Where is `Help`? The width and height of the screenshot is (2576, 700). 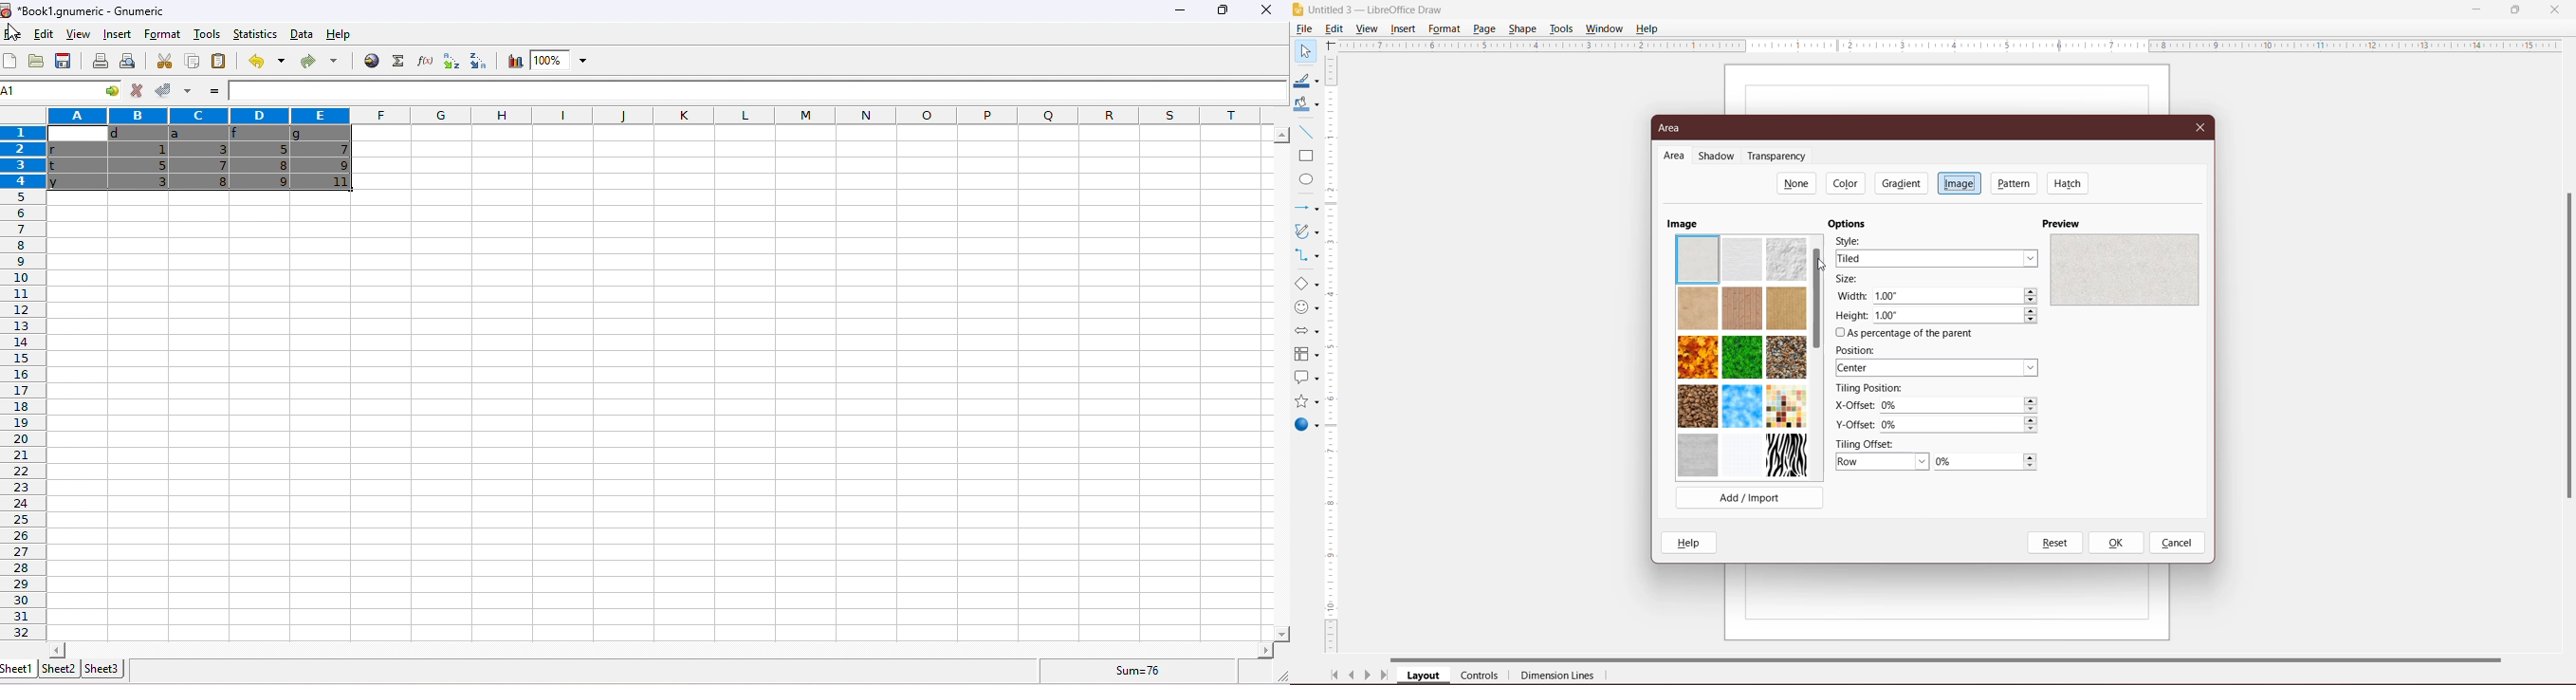
Help is located at coordinates (1649, 28).